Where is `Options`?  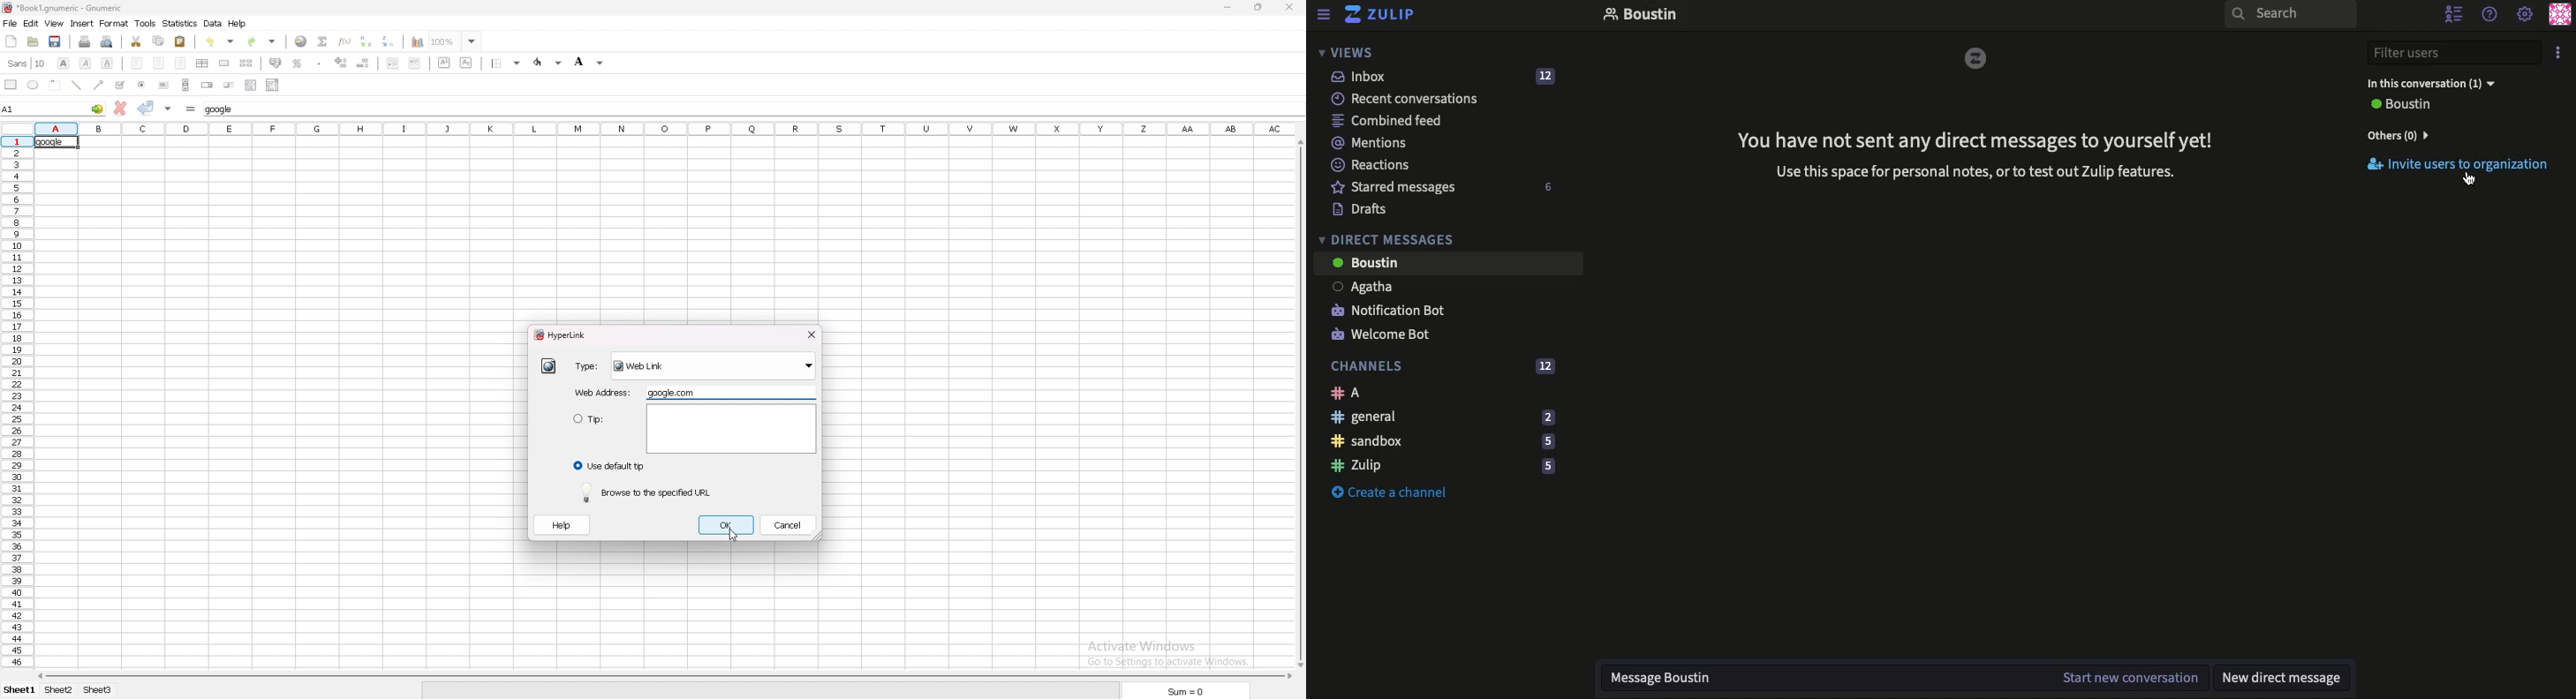 Options is located at coordinates (2556, 53).